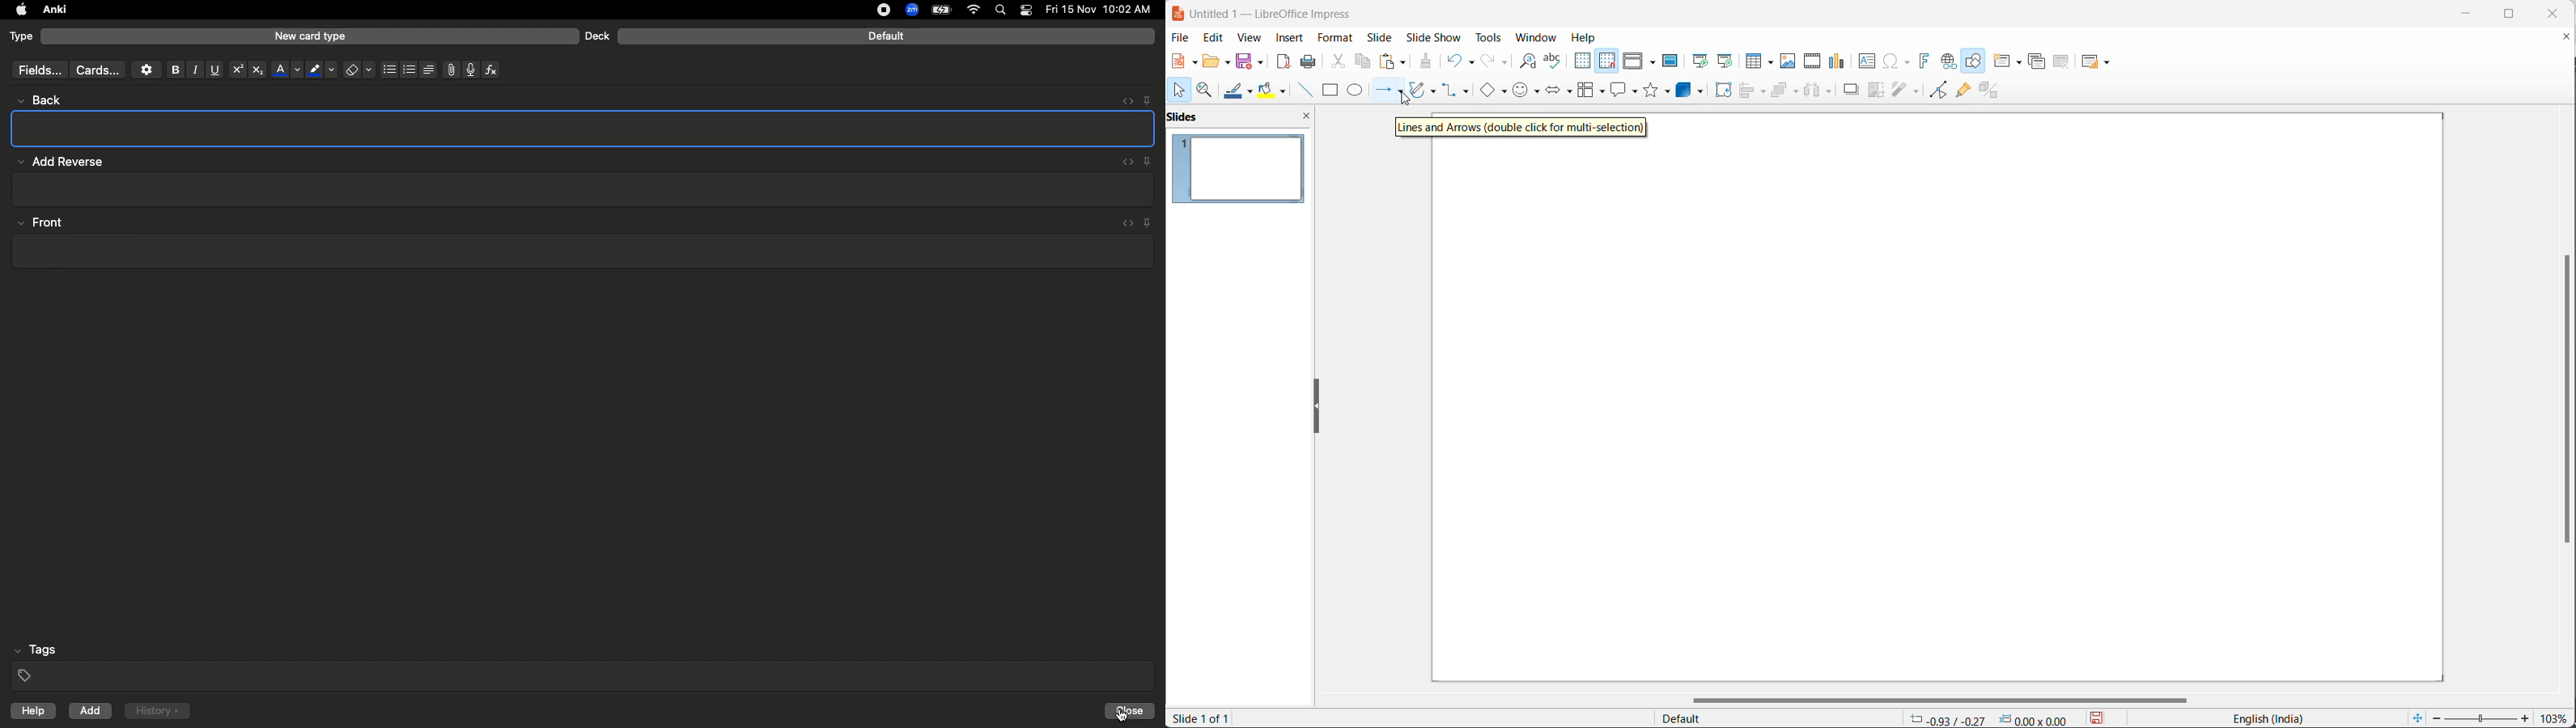 The width and height of the screenshot is (2576, 728). What do you see at coordinates (1151, 221) in the screenshot?
I see `pin` at bounding box center [1151, 221].